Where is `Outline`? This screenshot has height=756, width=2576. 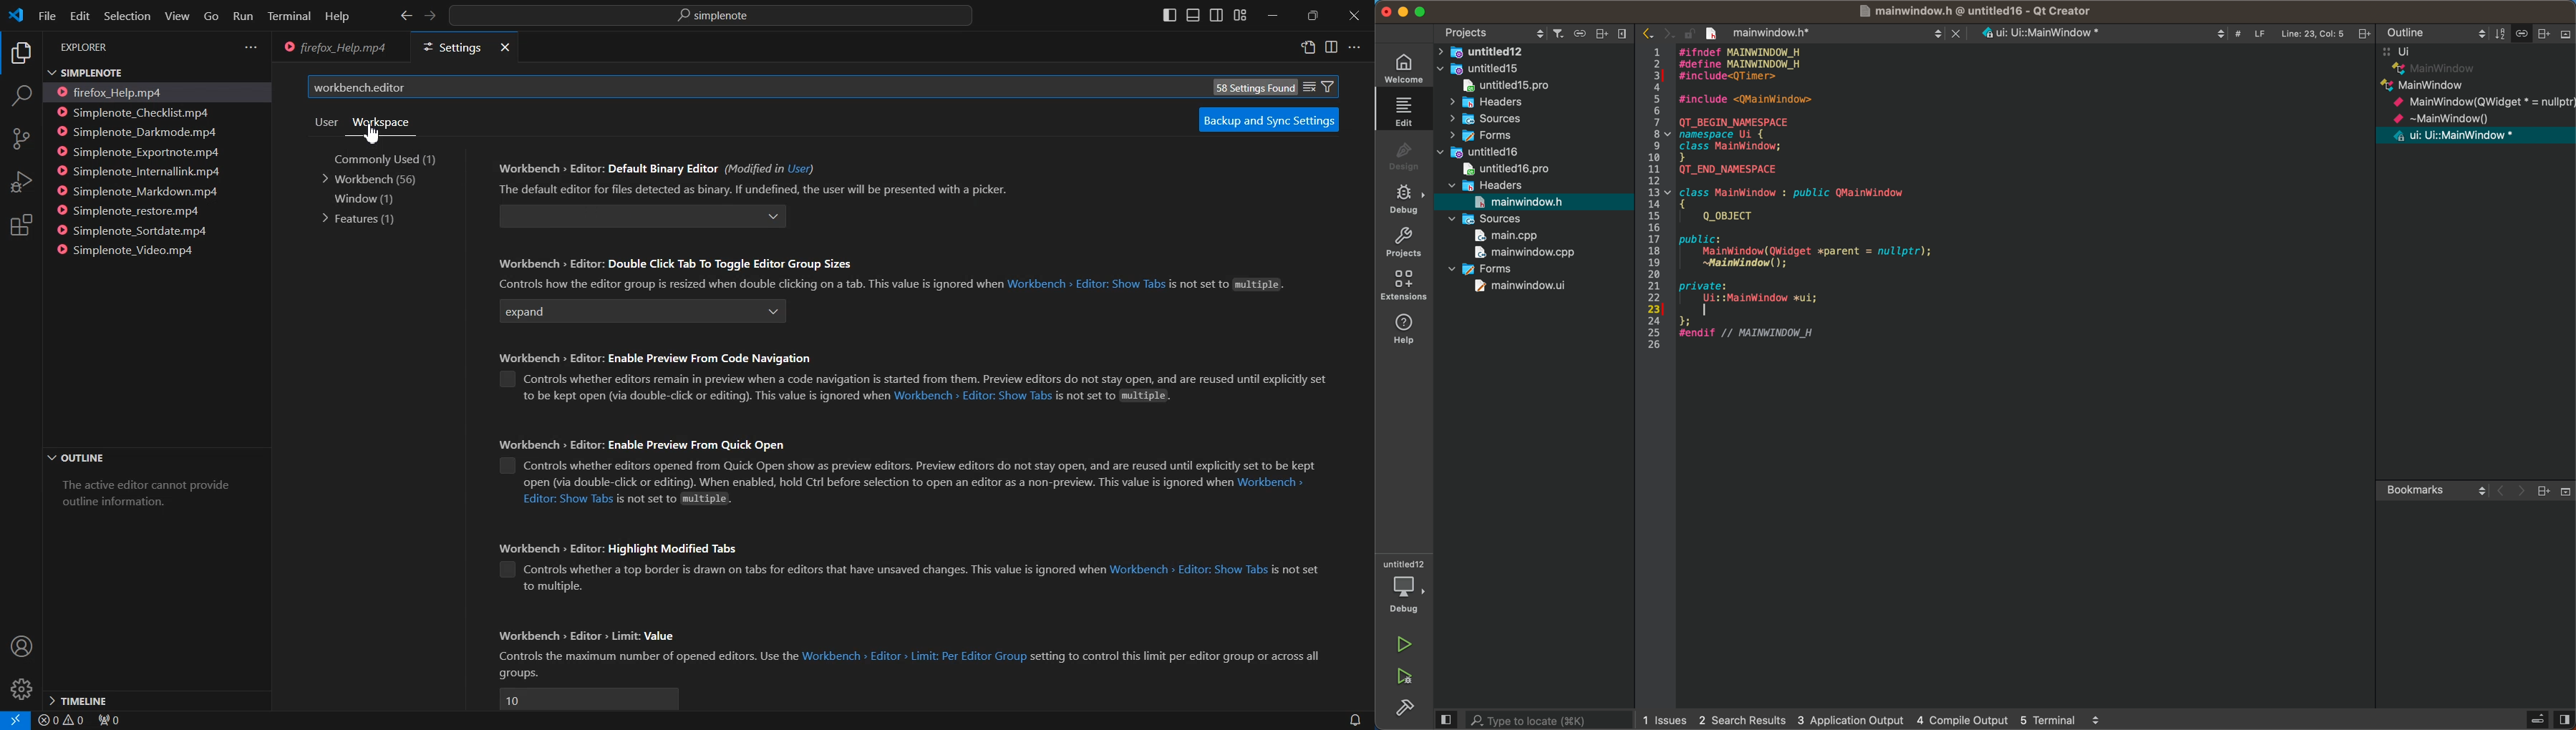 Outline is located at coordinates (155, 459).